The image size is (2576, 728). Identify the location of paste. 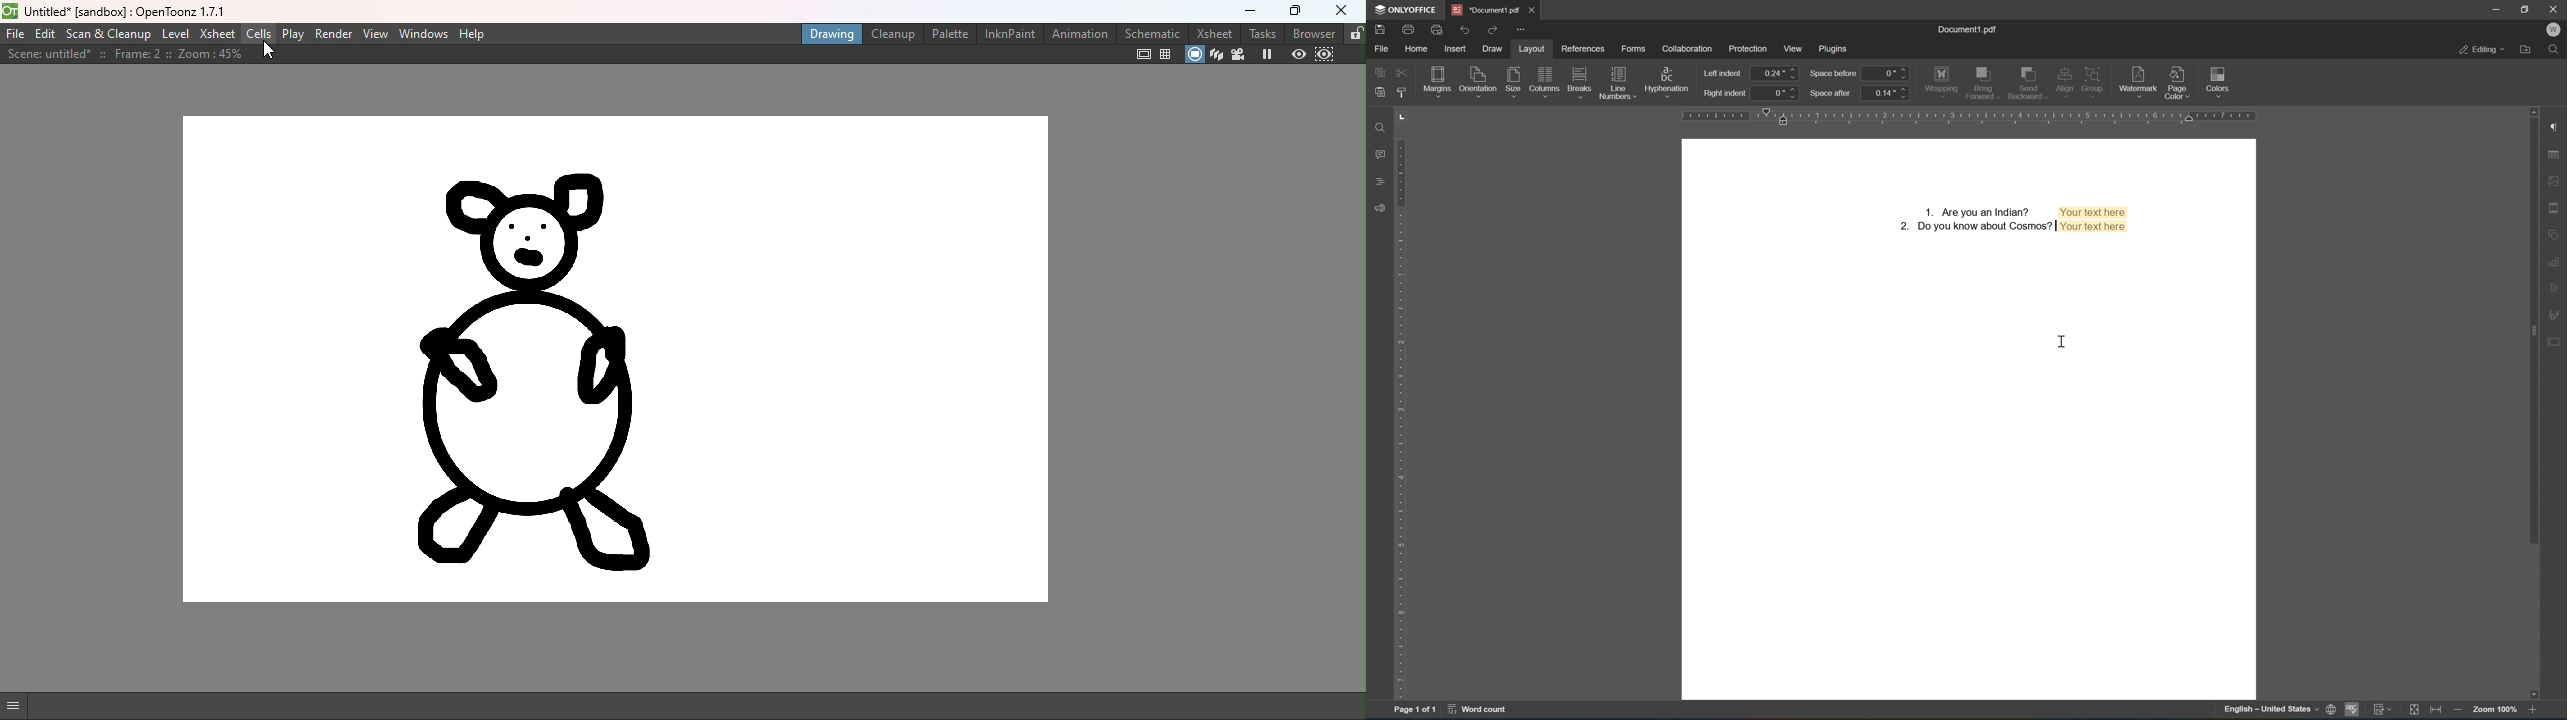
(1381, 92).